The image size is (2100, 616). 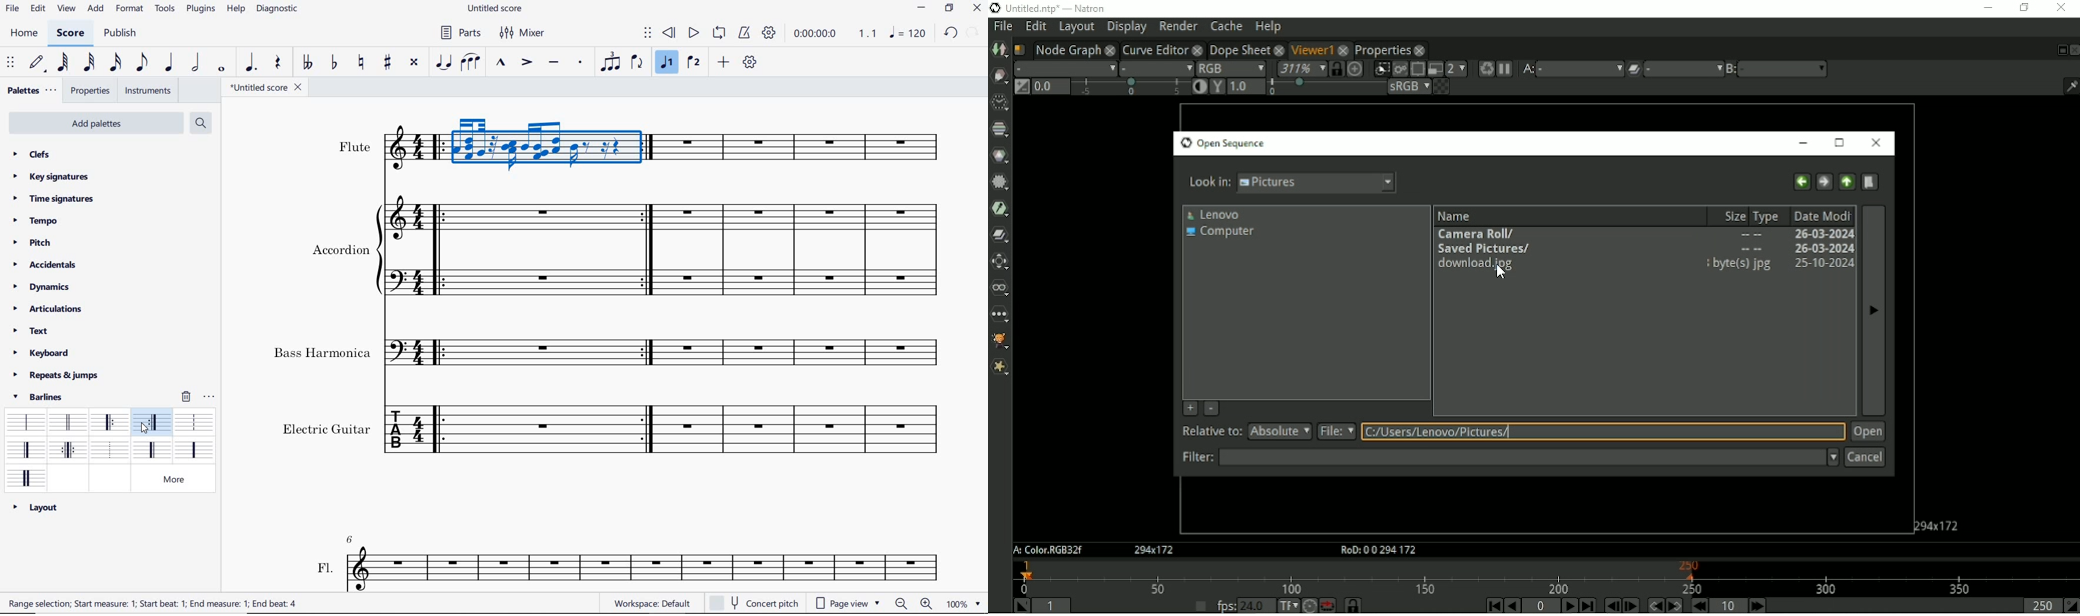 What do you see at coordinates (1645, 264) in the screenshot?
I see `download.jpg` at bounding box center [1645, 264].